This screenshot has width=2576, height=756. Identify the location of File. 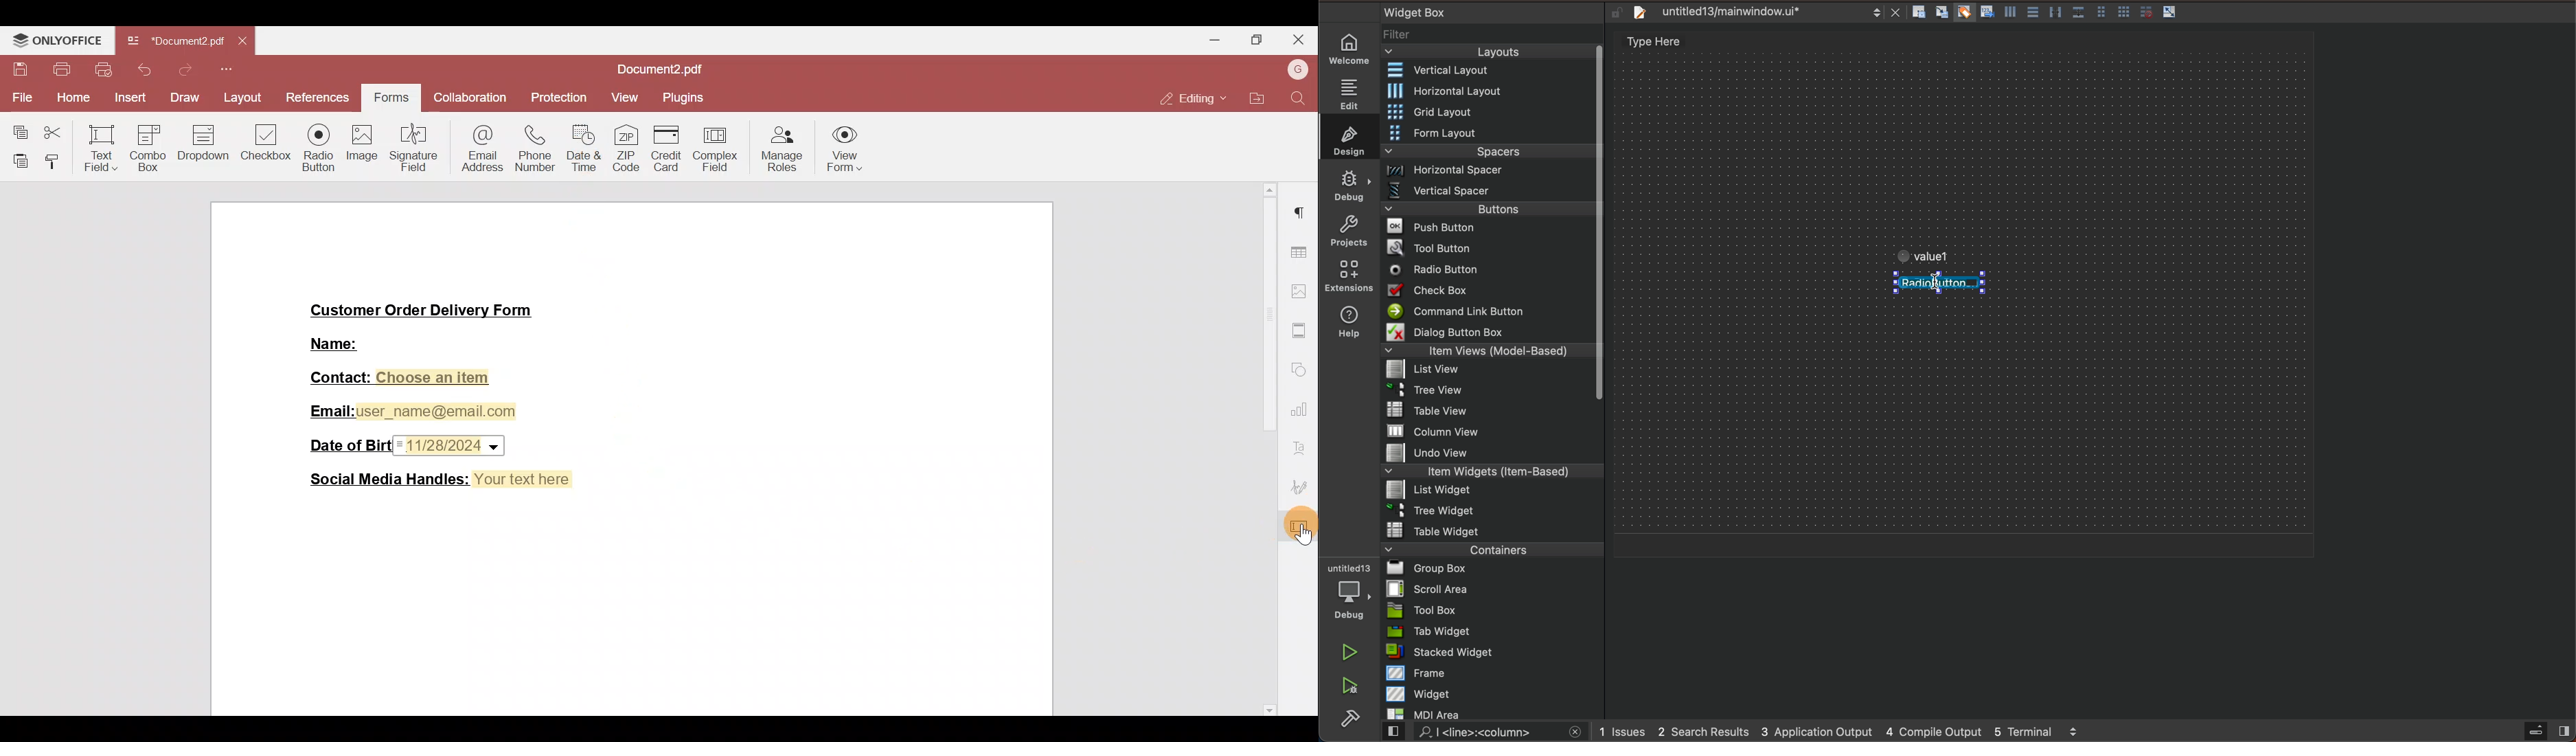
(19, 96).